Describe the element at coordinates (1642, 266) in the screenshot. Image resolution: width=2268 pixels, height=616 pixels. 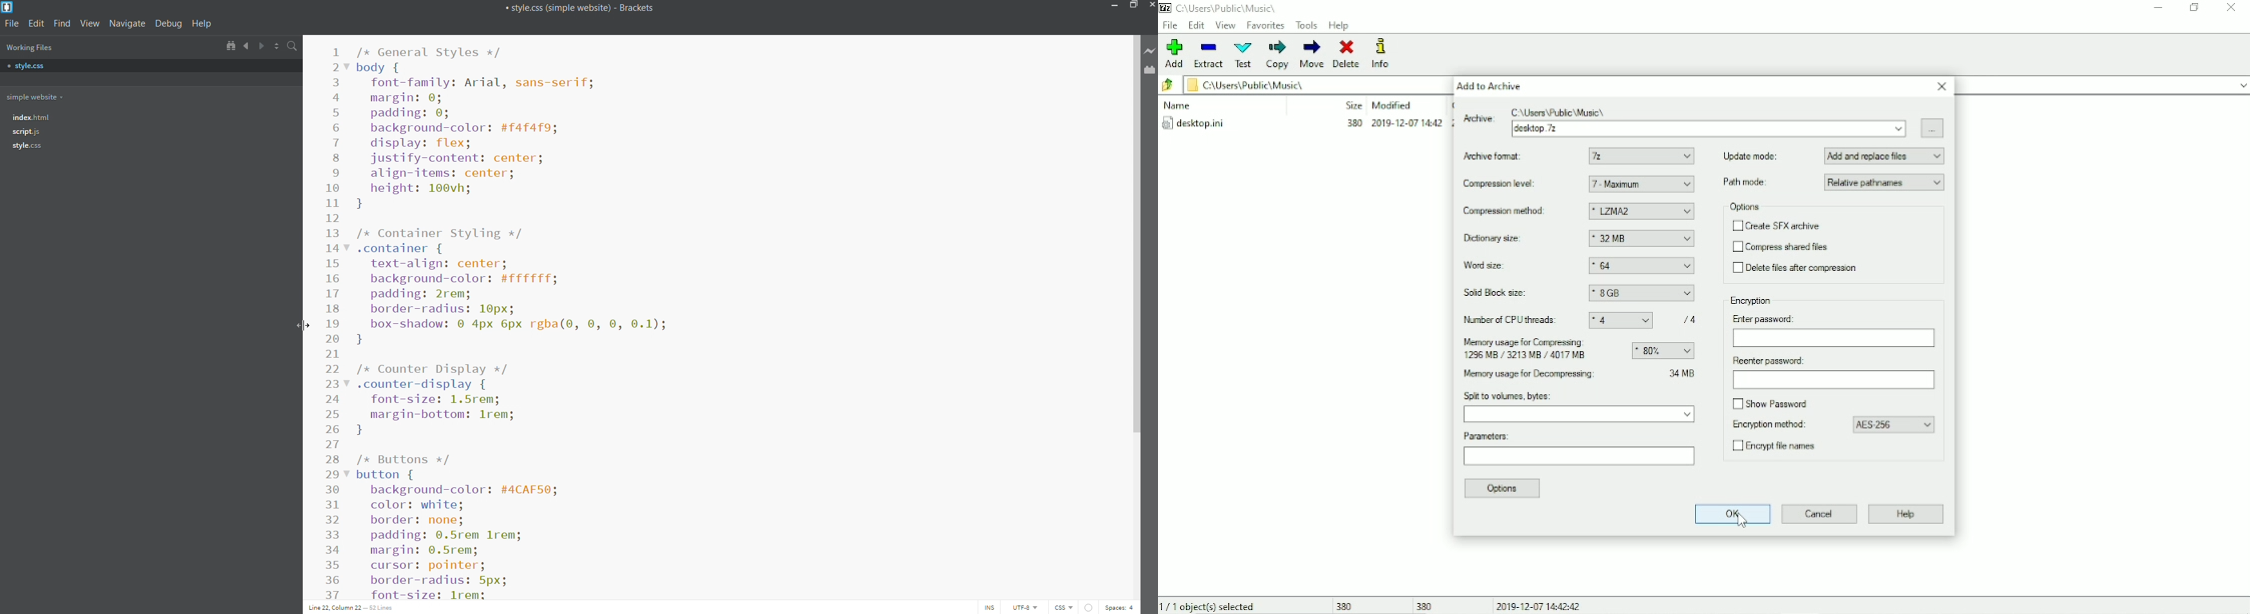
I see `32` at that location.